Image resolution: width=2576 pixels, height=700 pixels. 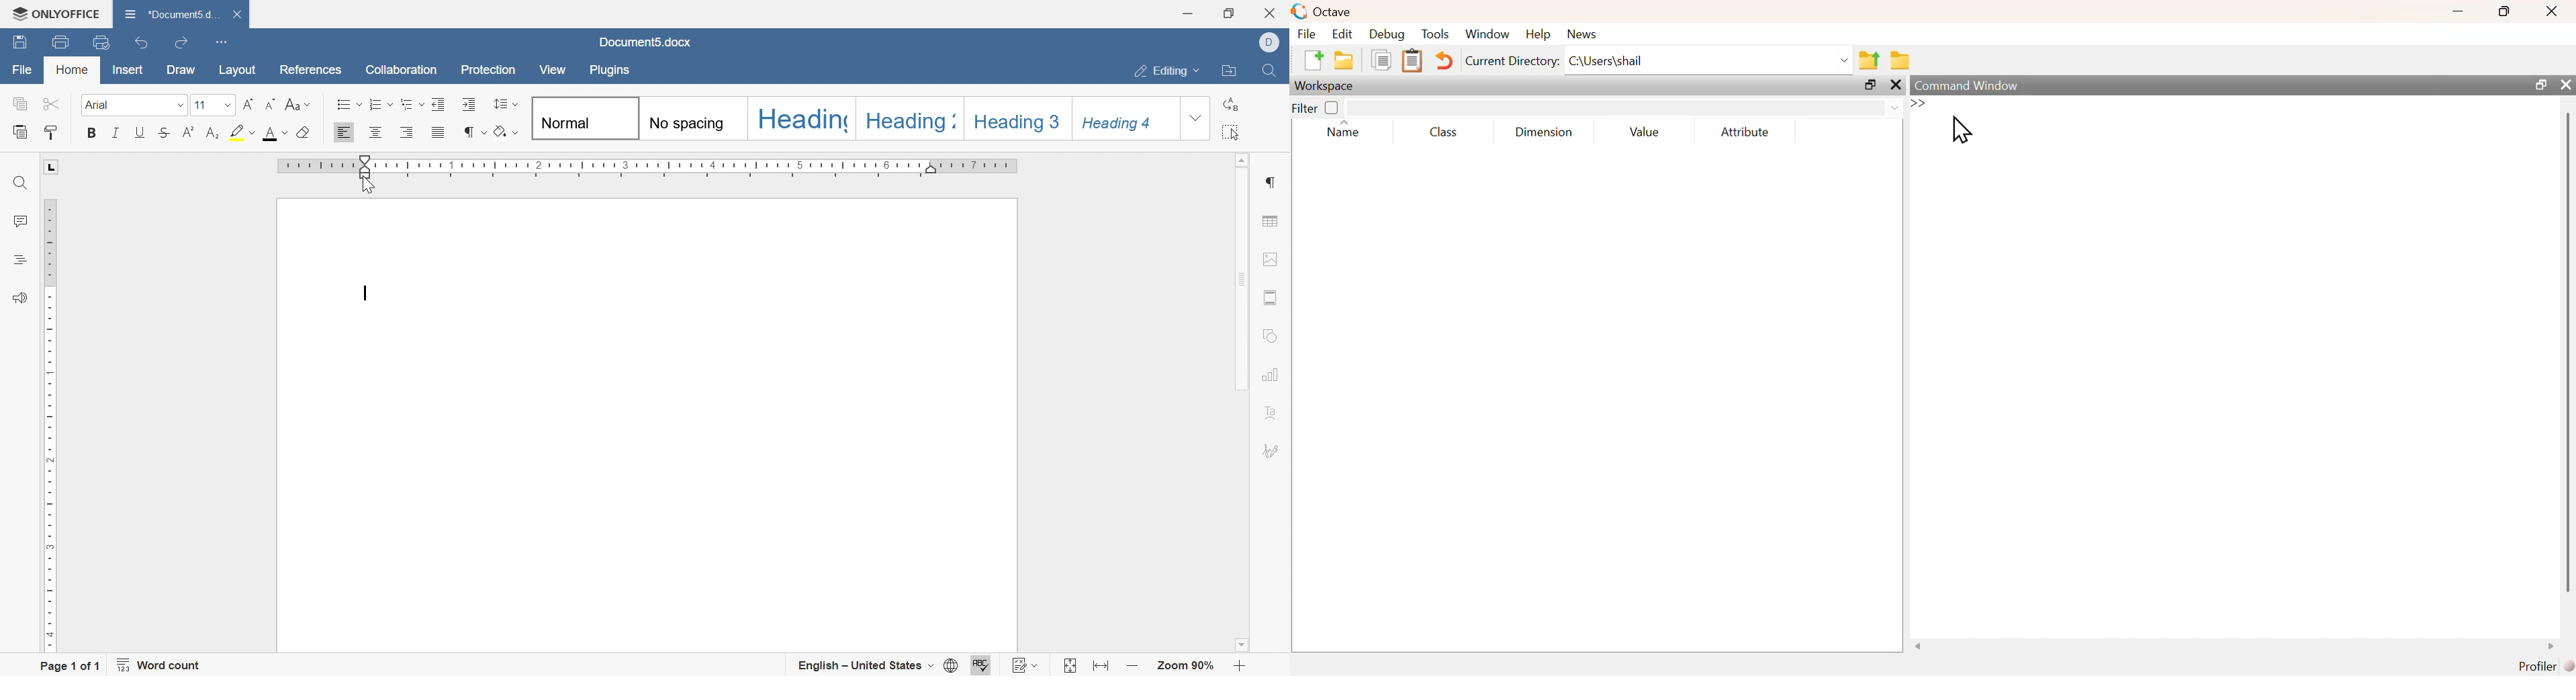 I want to click on strikethrough, so click(x=166, y=132).